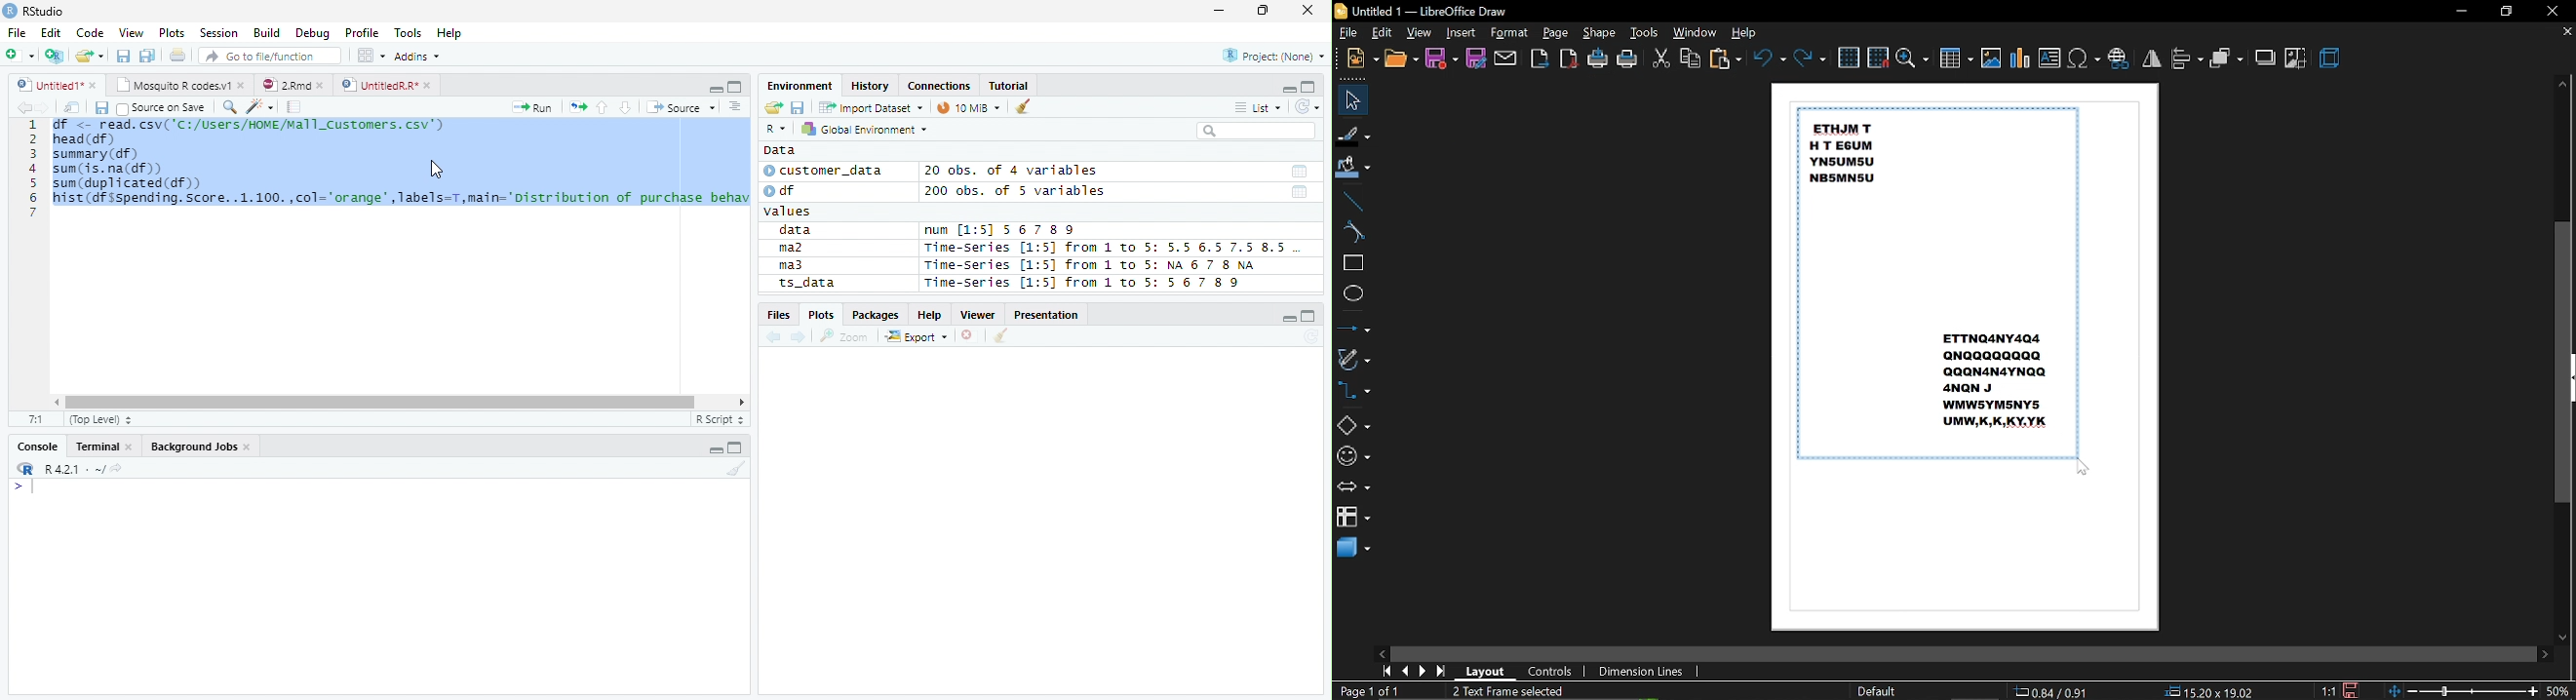 Image resolution: width=2576 pixels, height=700 pixels. What do you see at coordinates (577, 108) in the screenshot?
I see `Re-run` at bounding box center [577, 108].